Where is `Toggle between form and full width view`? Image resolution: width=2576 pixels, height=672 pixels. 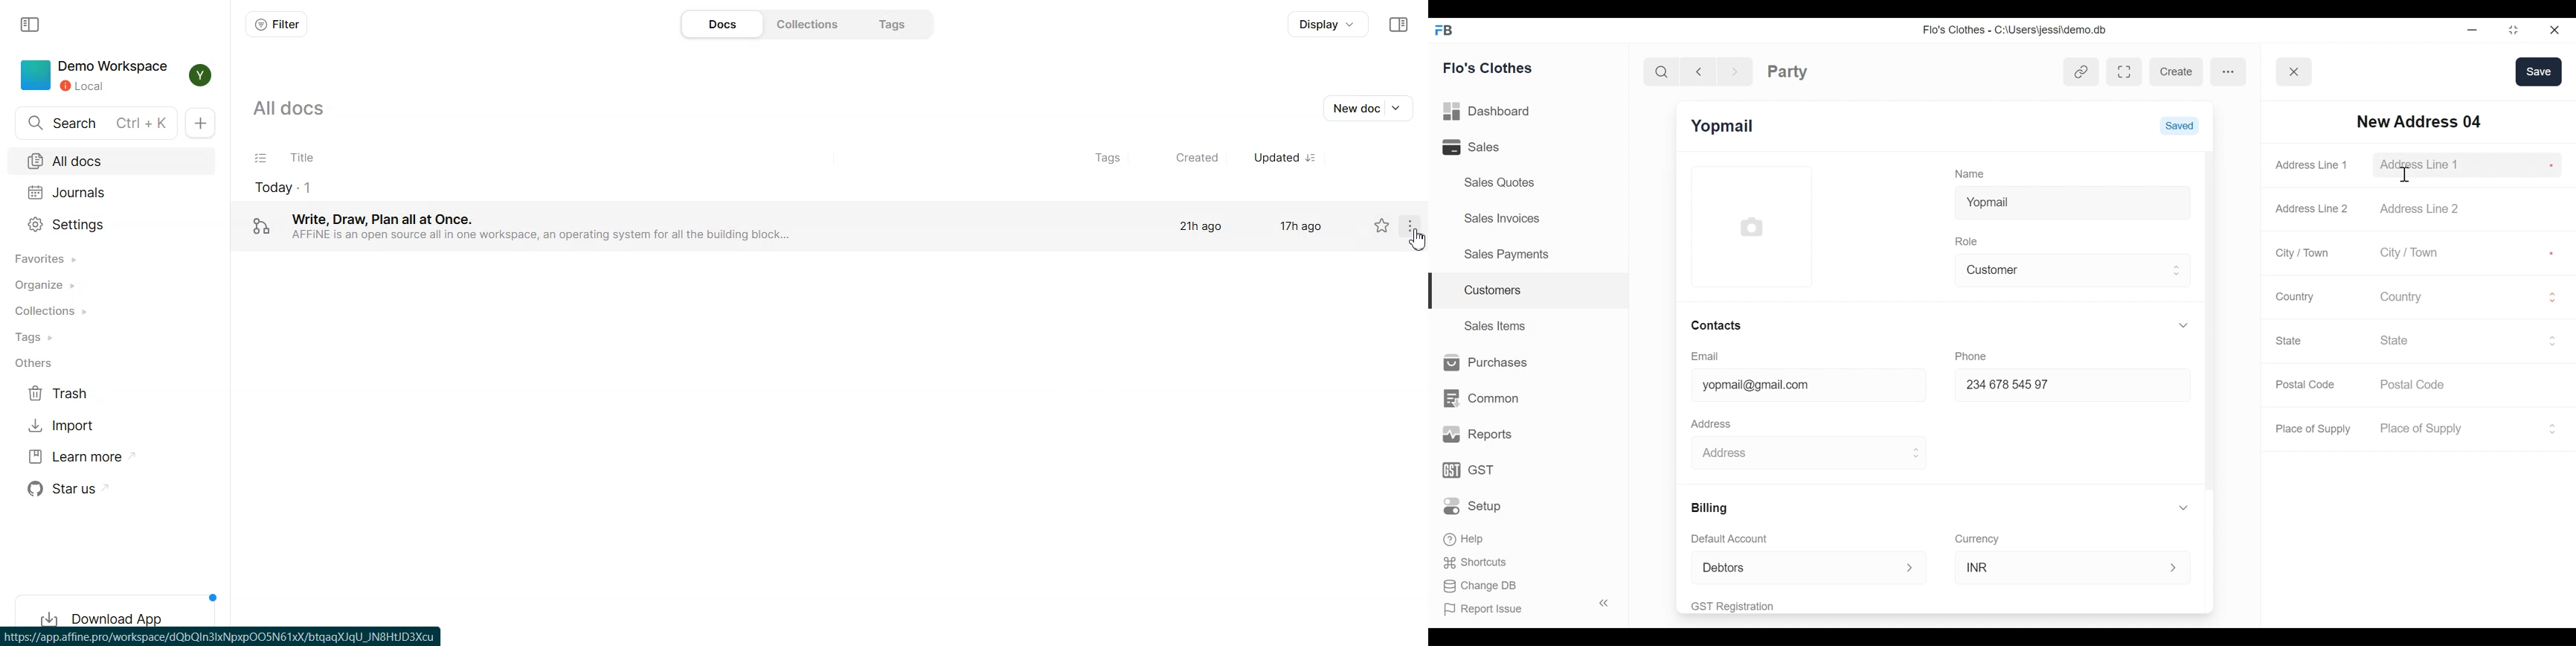
Toggle between form and full width view is located at coordinates (2125, 72).